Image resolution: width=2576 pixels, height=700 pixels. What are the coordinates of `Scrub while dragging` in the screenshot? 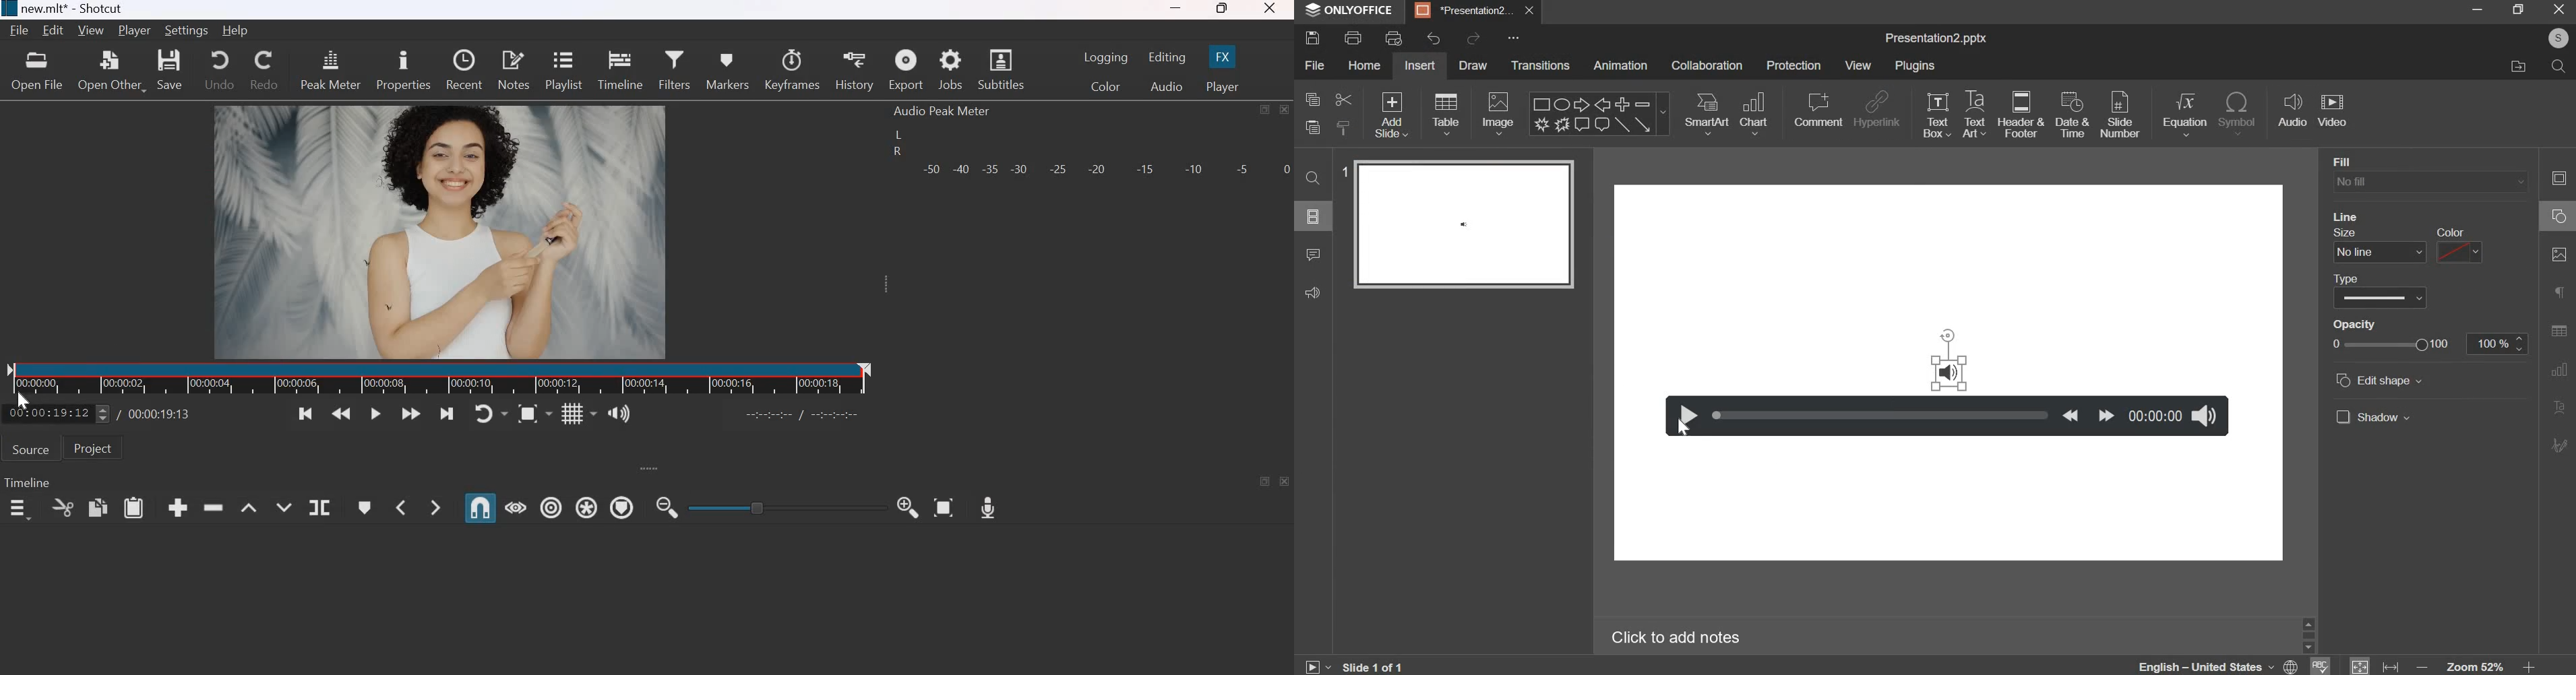 It's located at (516, 507).